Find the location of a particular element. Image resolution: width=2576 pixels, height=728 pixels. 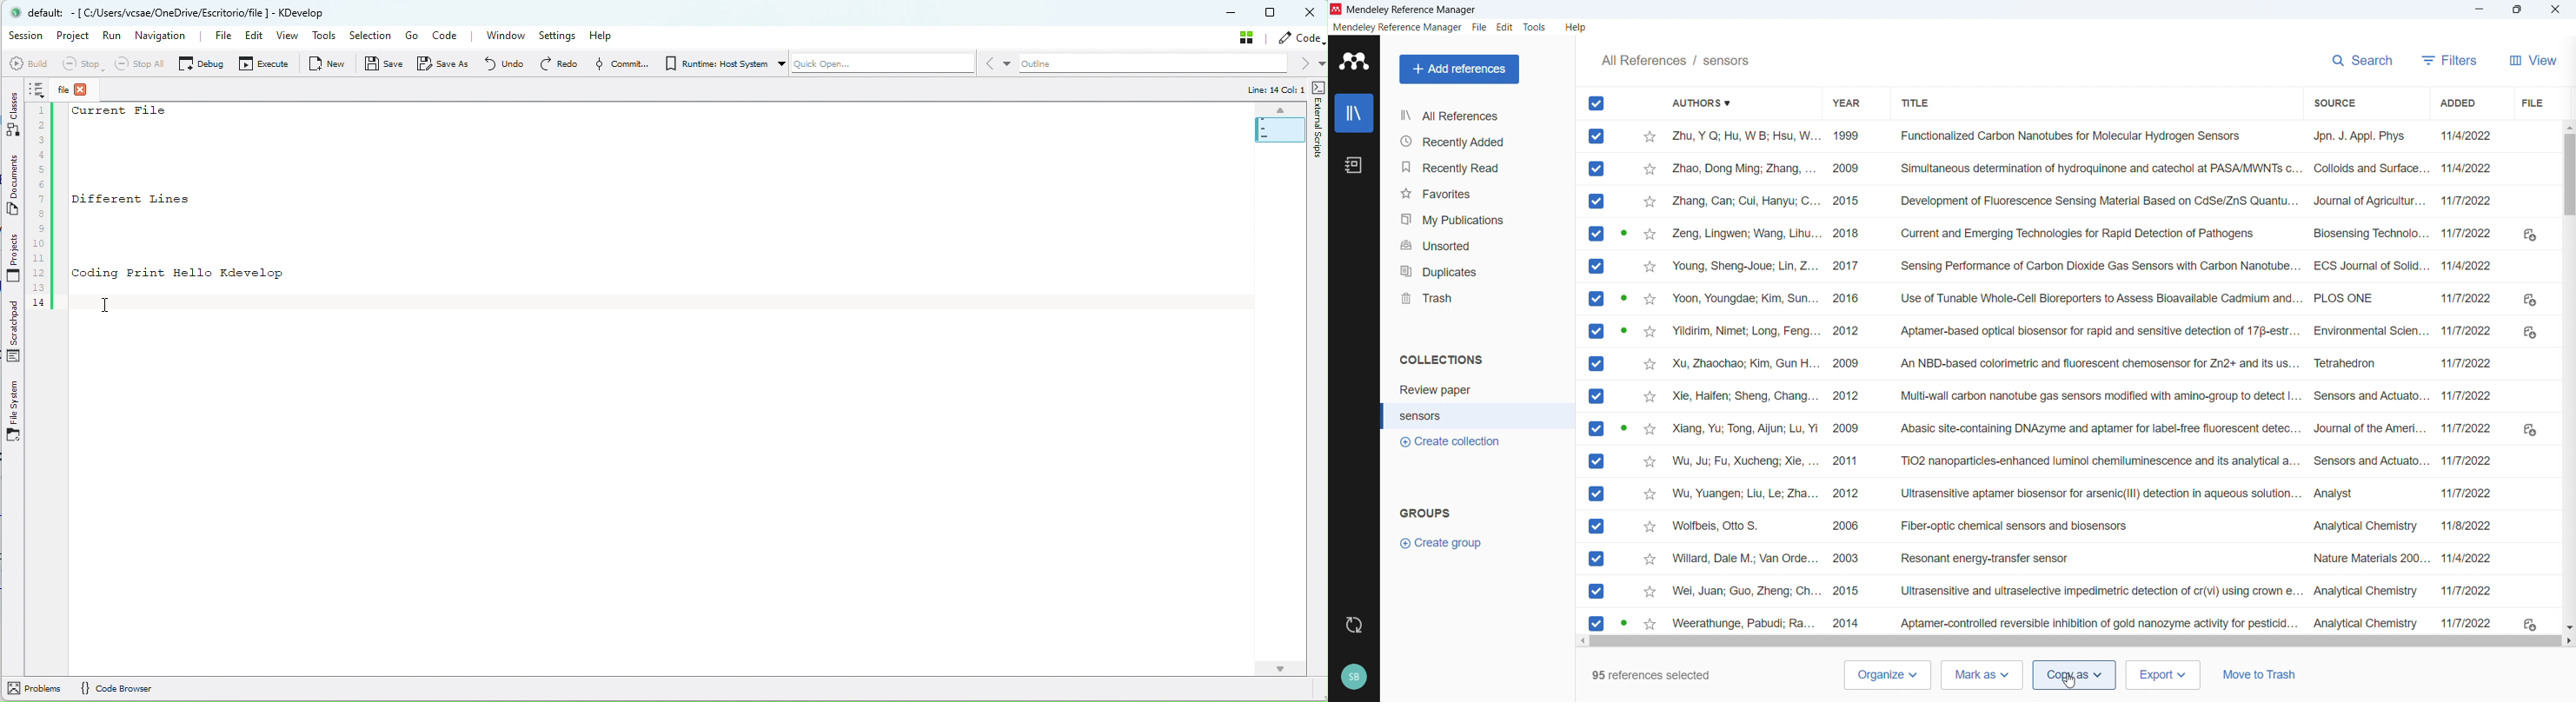

tools is located at coordinates (1535, 27).